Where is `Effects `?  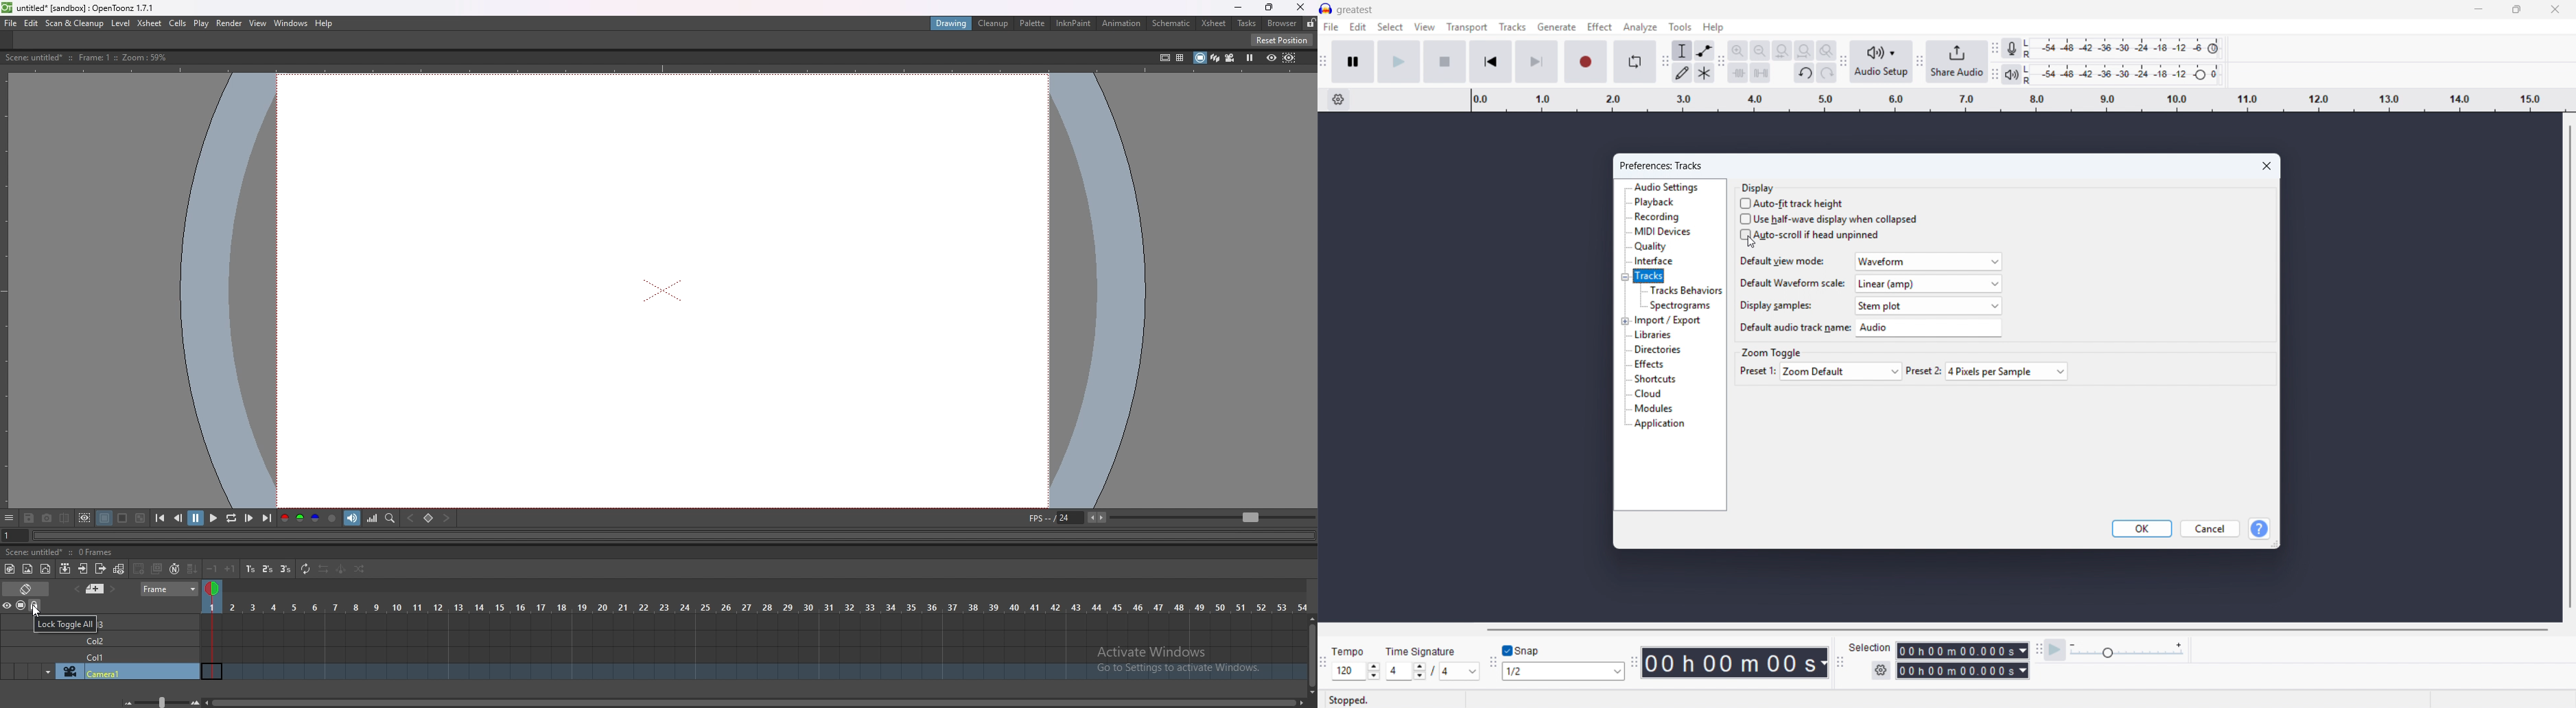
Effects  is located at coordinates (1649, 364).